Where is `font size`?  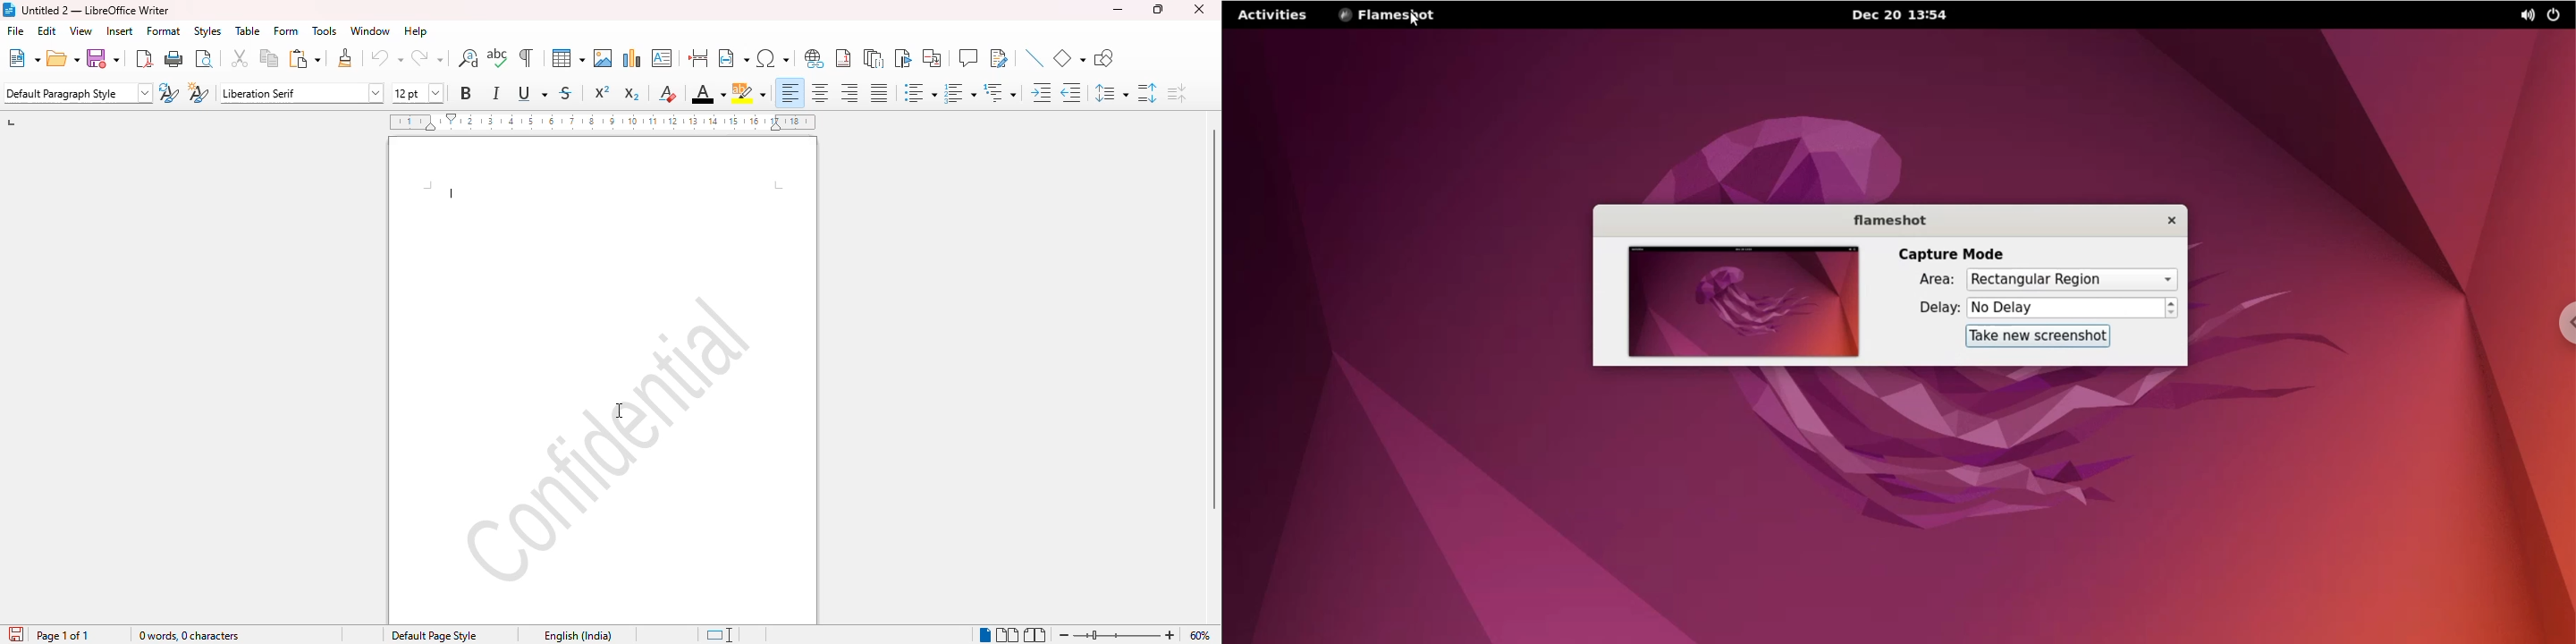 font size is located at coordinates (417, 93).